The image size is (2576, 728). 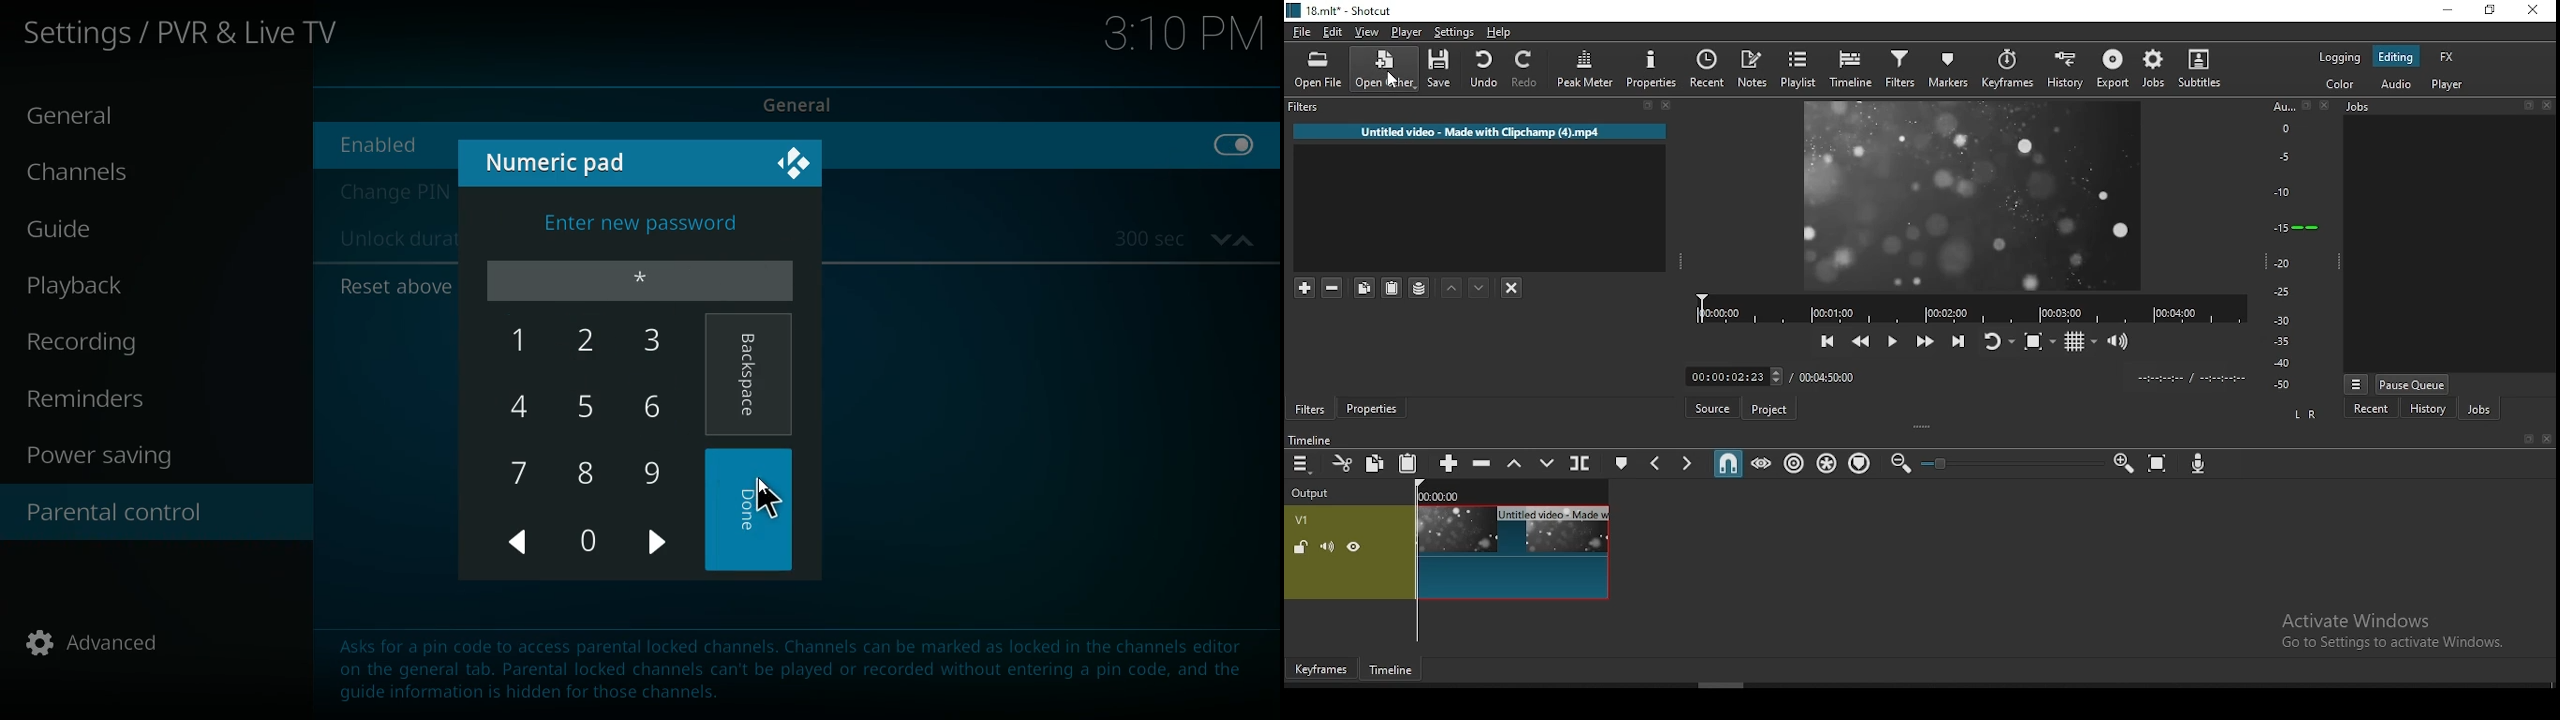 What do you see at coordinates (768, 500) in the screenshot?
I see `cursor` at bounding box center [768, 500].